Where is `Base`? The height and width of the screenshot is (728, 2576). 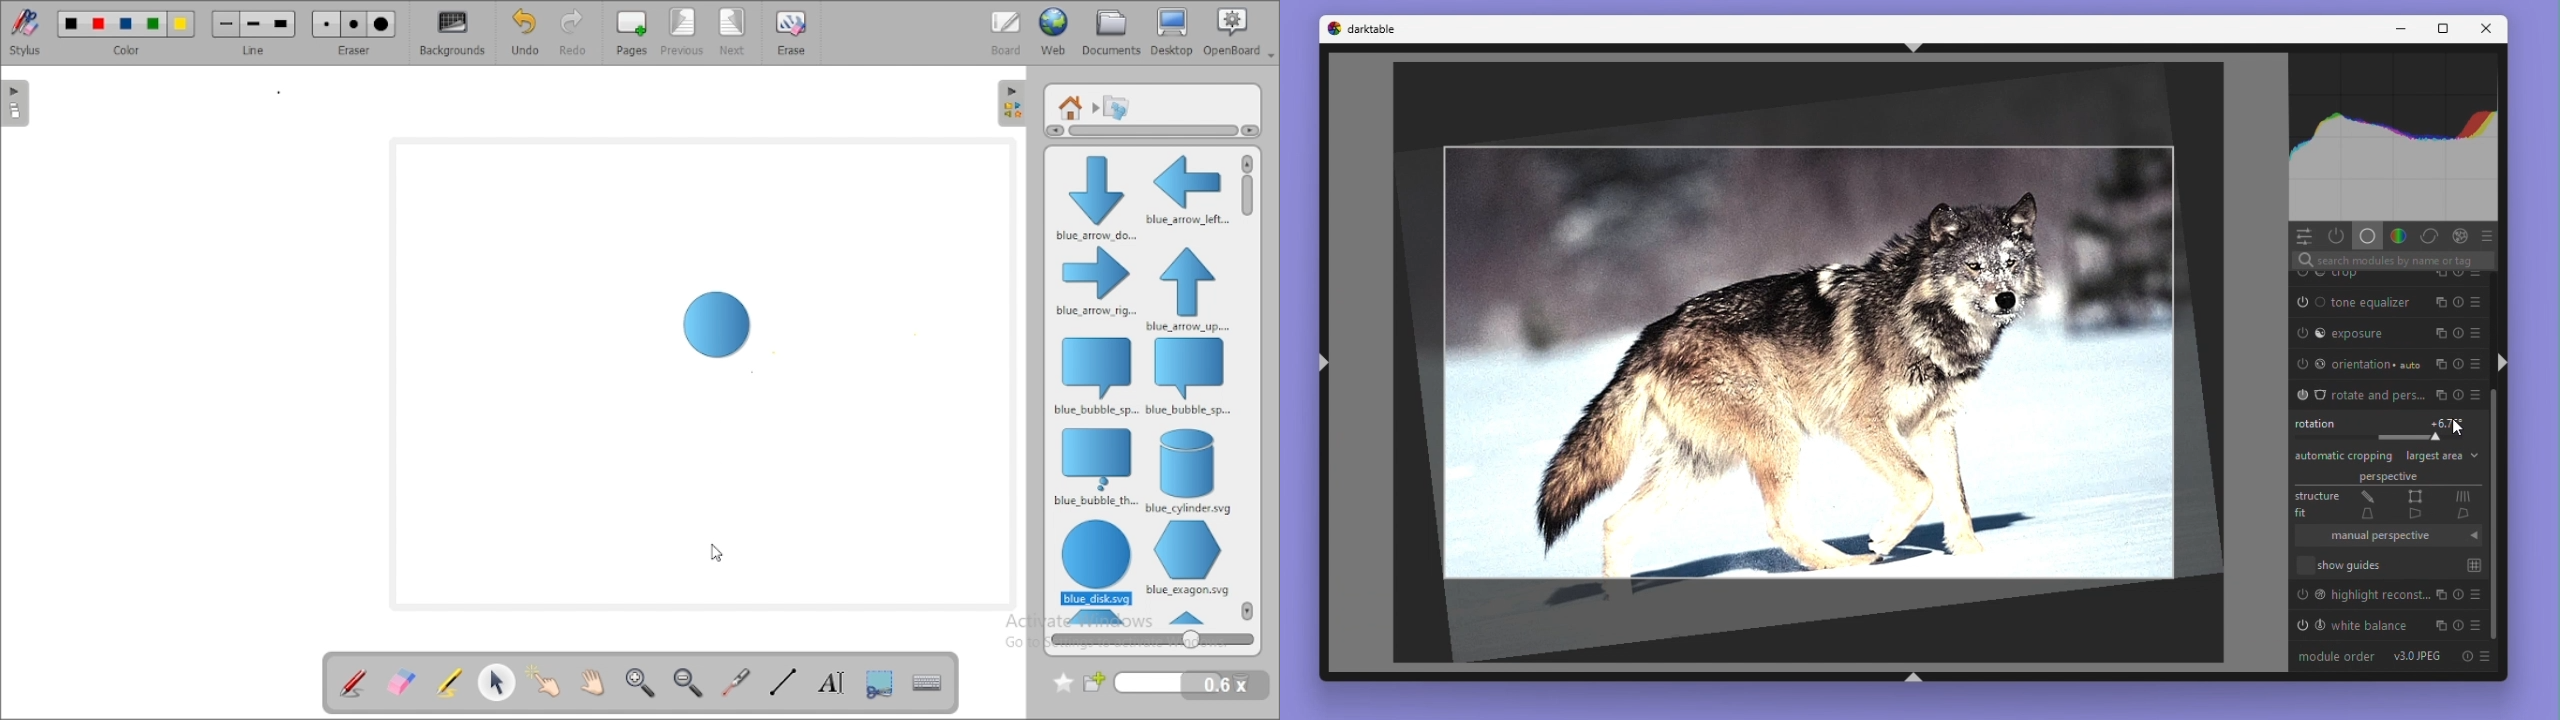
Base is located at coordinates (2366, 235).